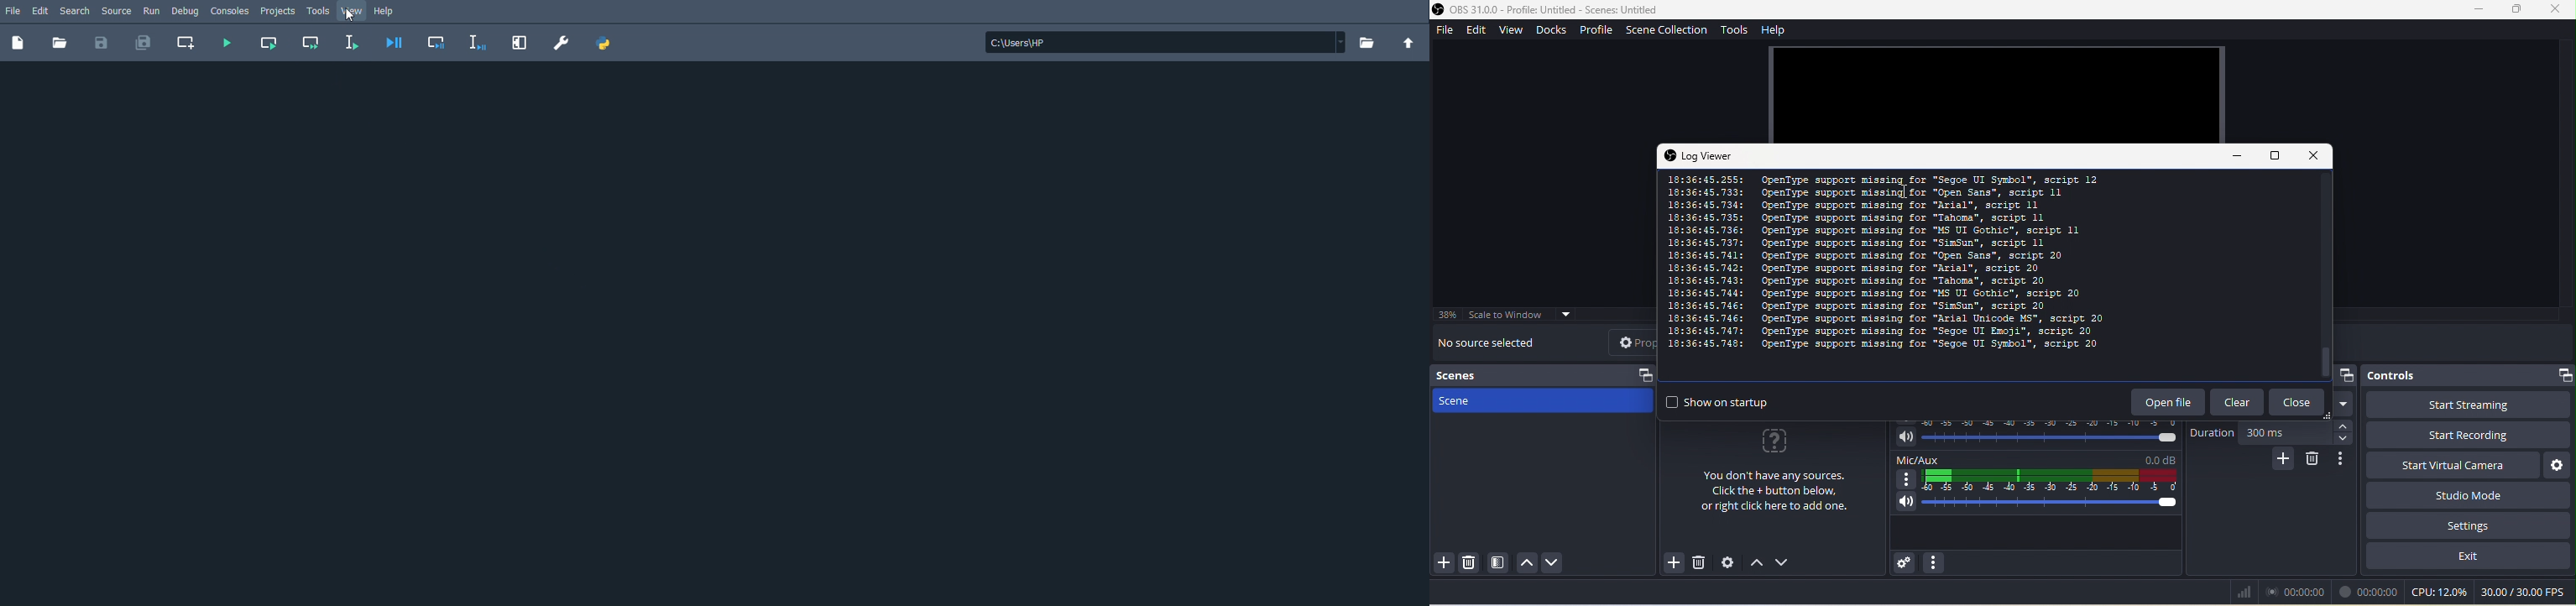 Image resolution: width=2576 pixels, height=616 pixels. What do you see at coordinates (391, 11) in the screenshot?
I see `Help` at bounding box center [391, 11].